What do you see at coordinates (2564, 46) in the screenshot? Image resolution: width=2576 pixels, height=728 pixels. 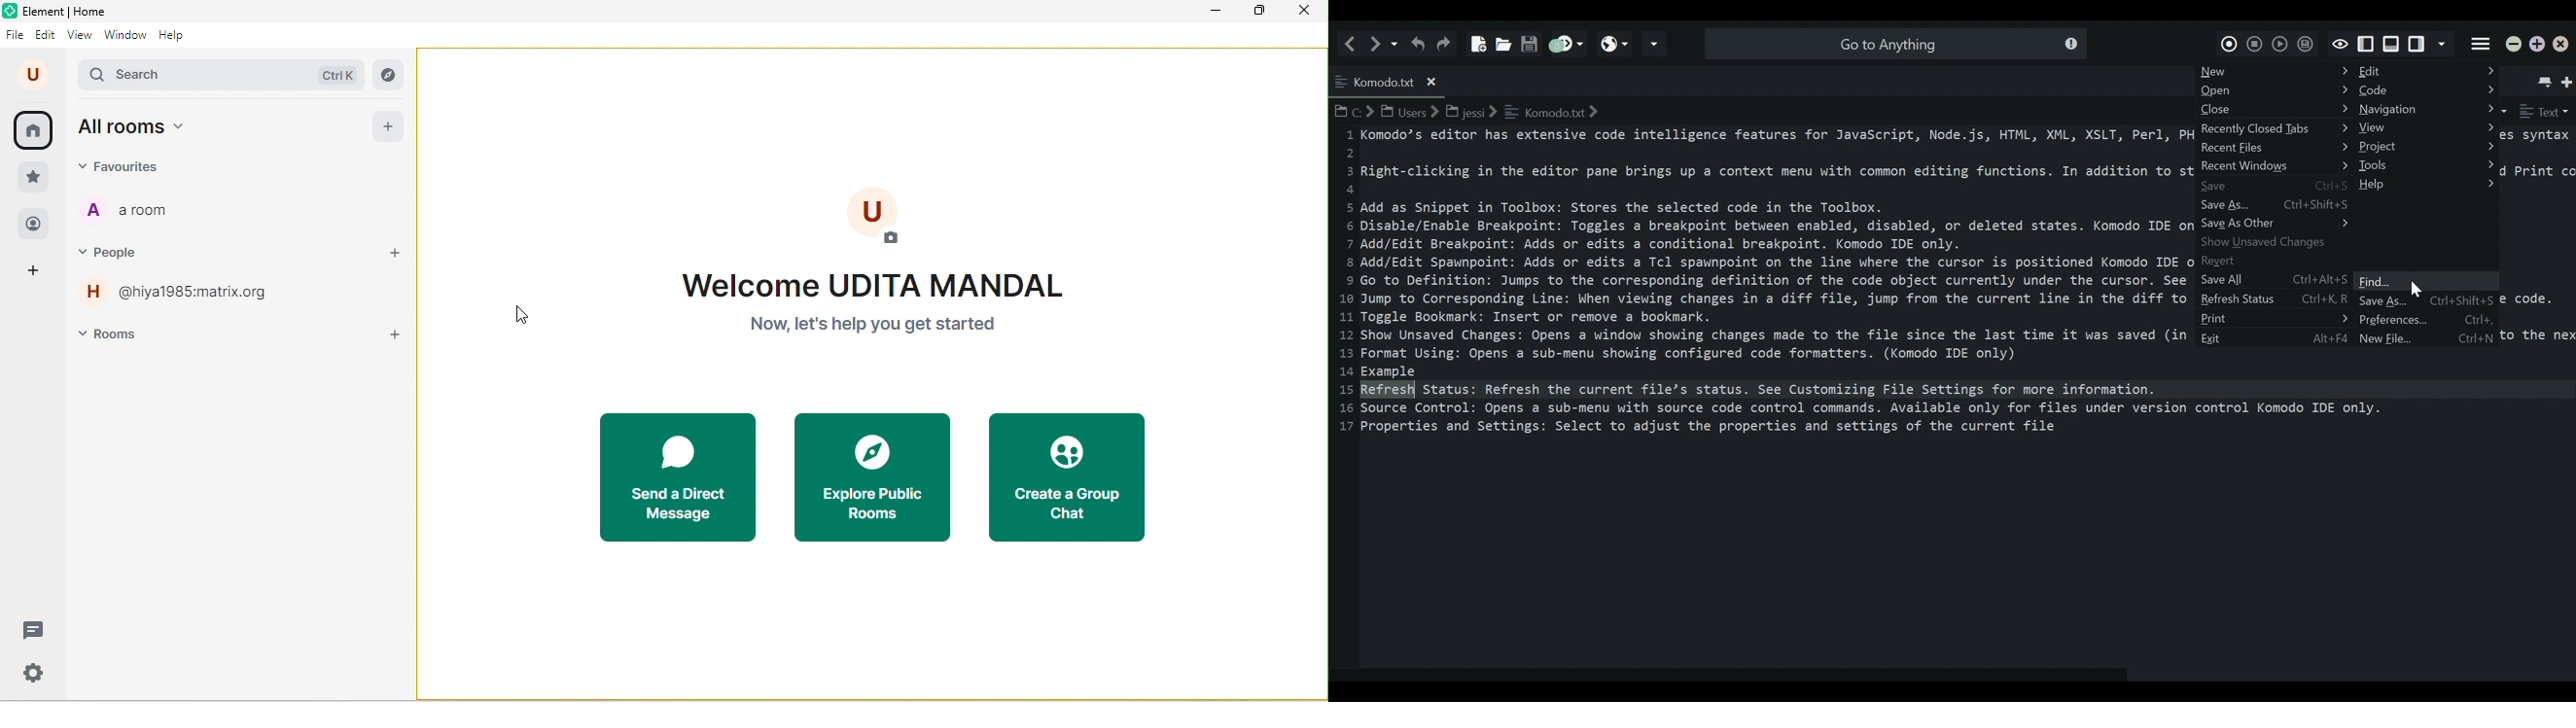 I see `Close` at bounding box center [2564, 46].